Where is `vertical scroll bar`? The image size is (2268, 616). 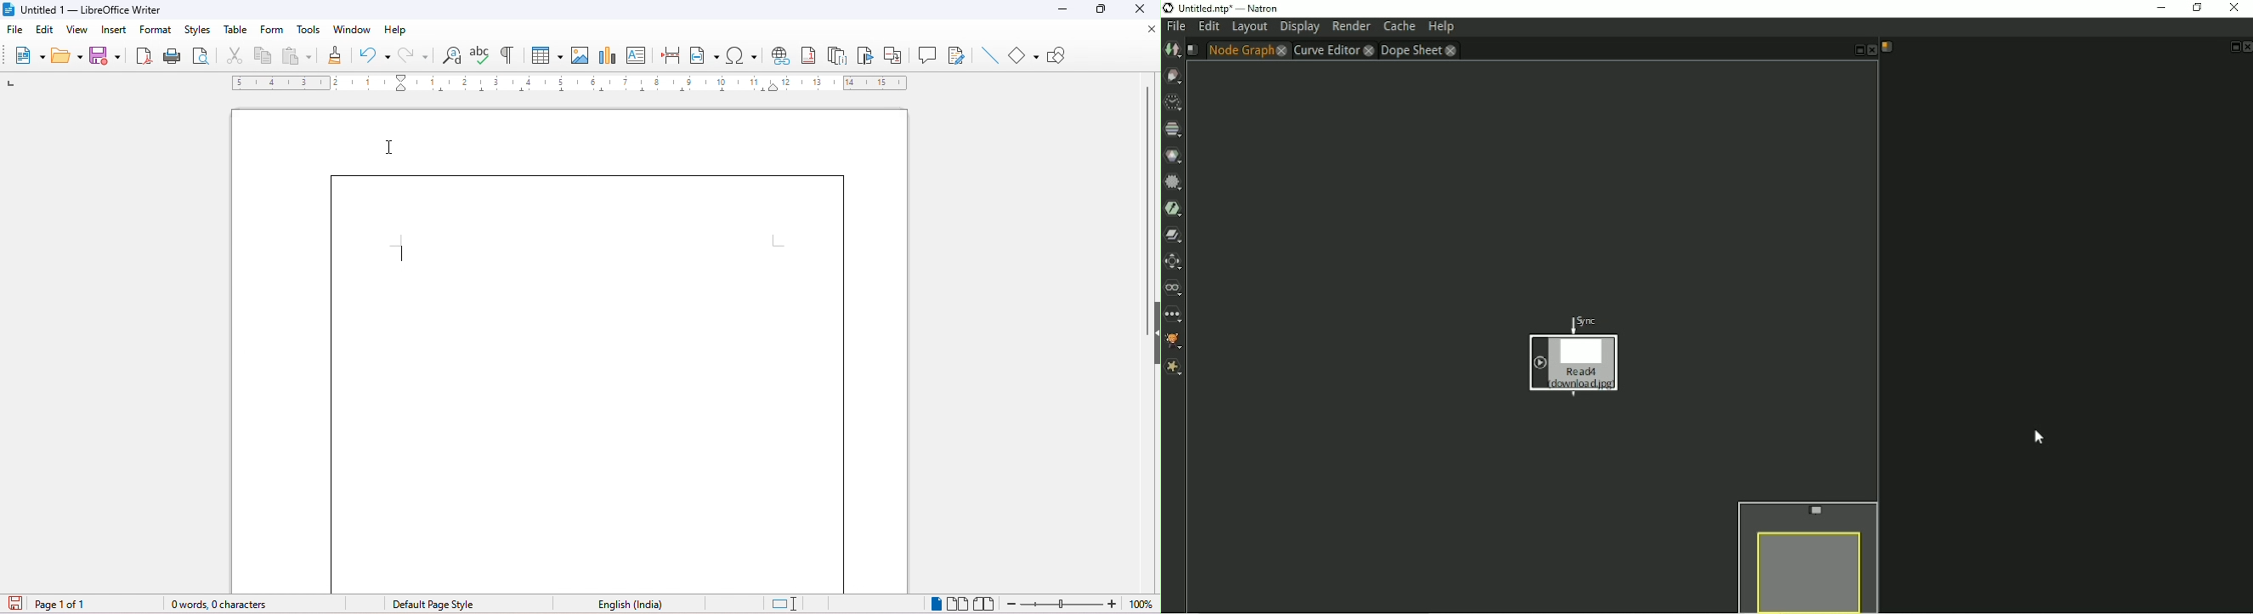
vertical scroll bar is located at coordinates (1151, 188).